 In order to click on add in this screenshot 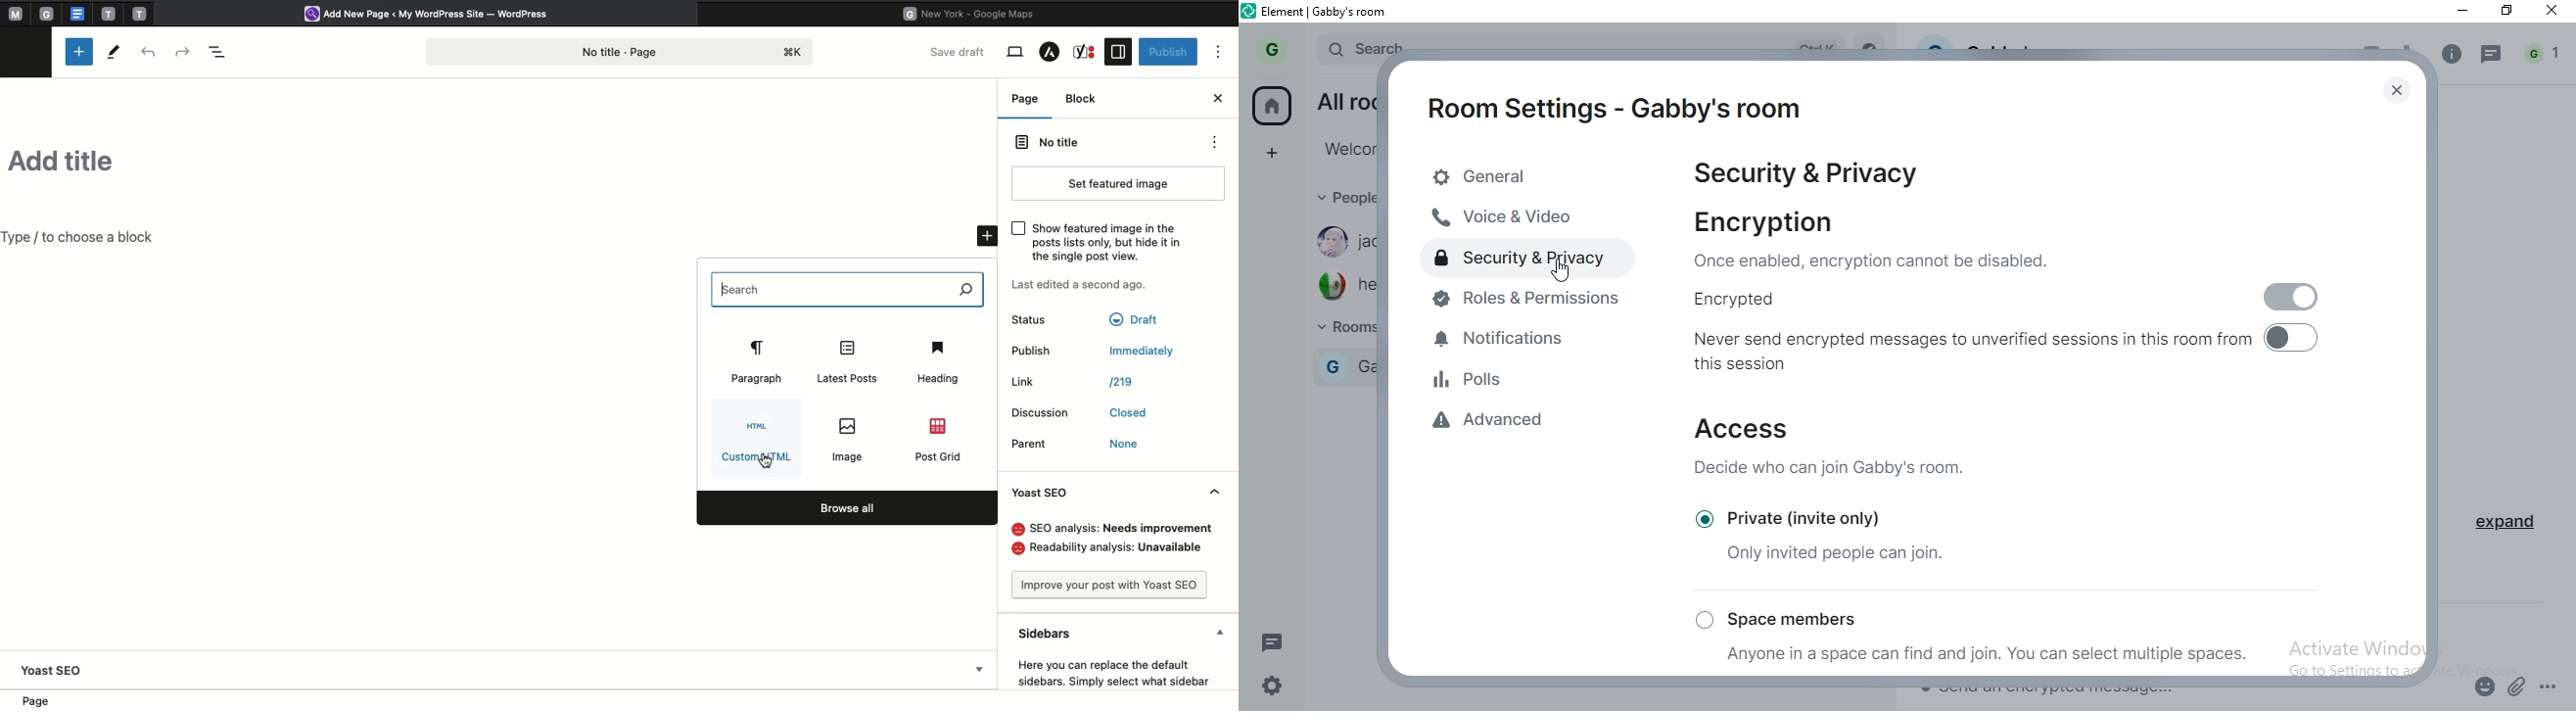, I will do `click(983, 234)`.